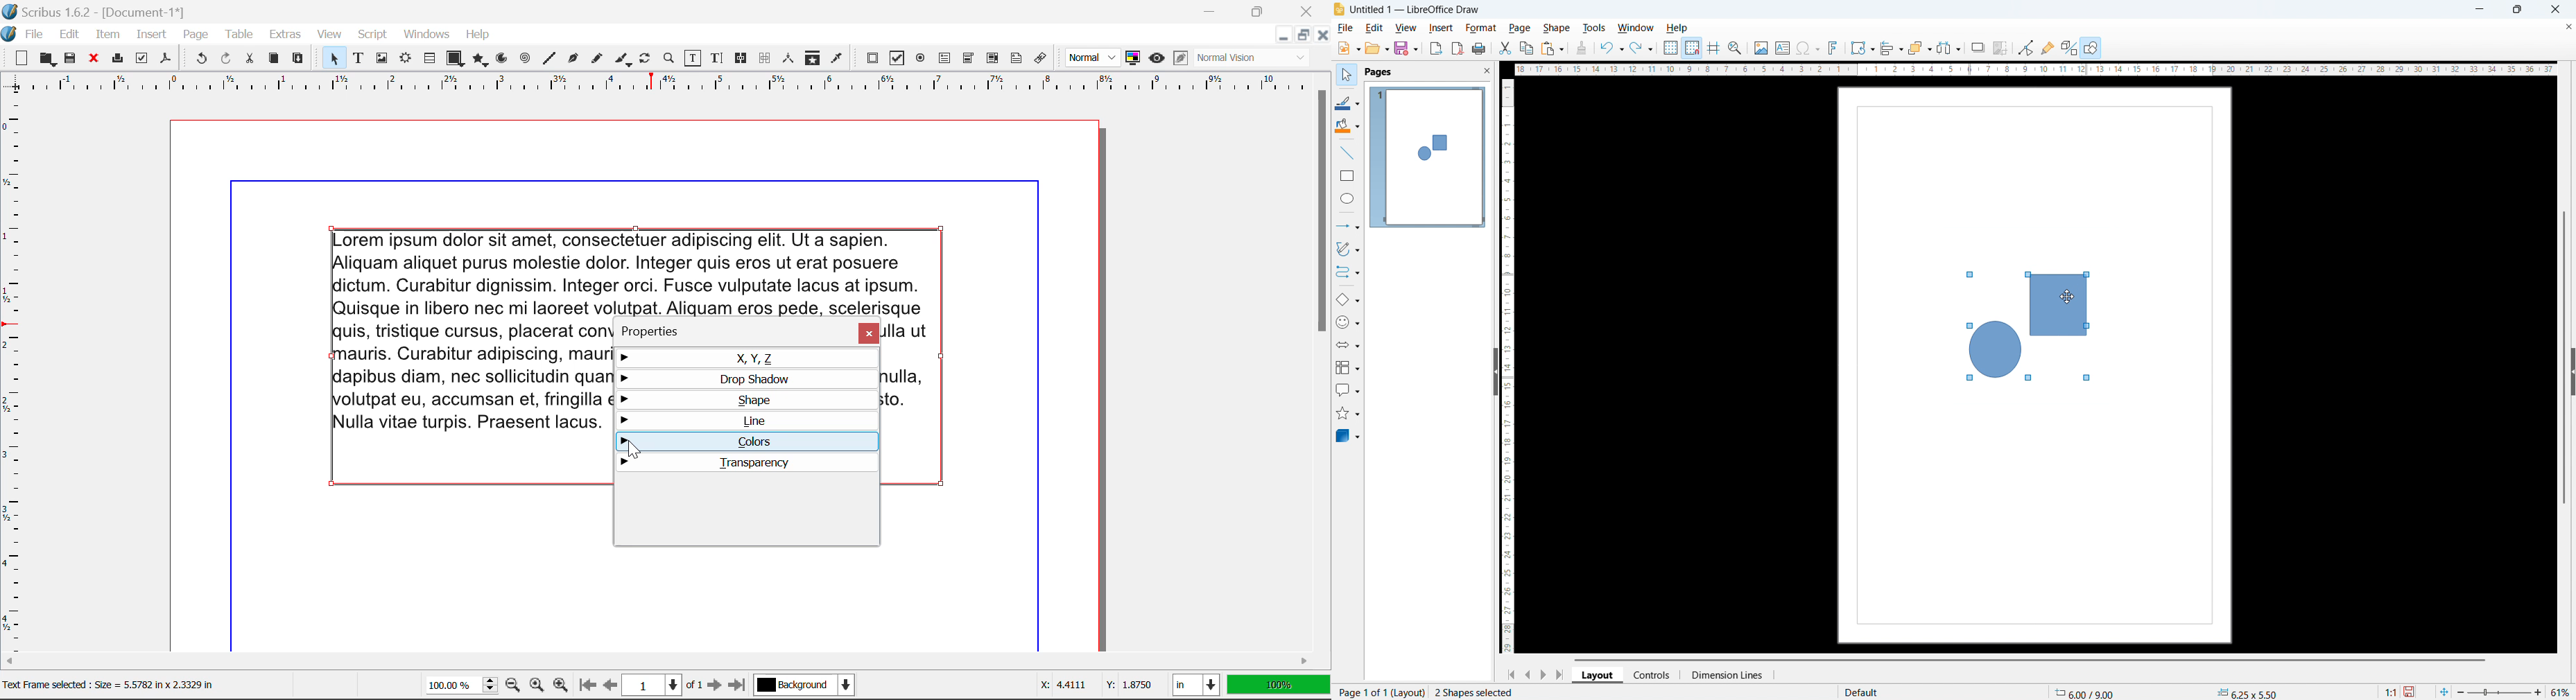 The height and width of the screenshot is (700, 2576). Describe the element at coordinates (1521, 27) in the screenshot. I see `page` at that location.